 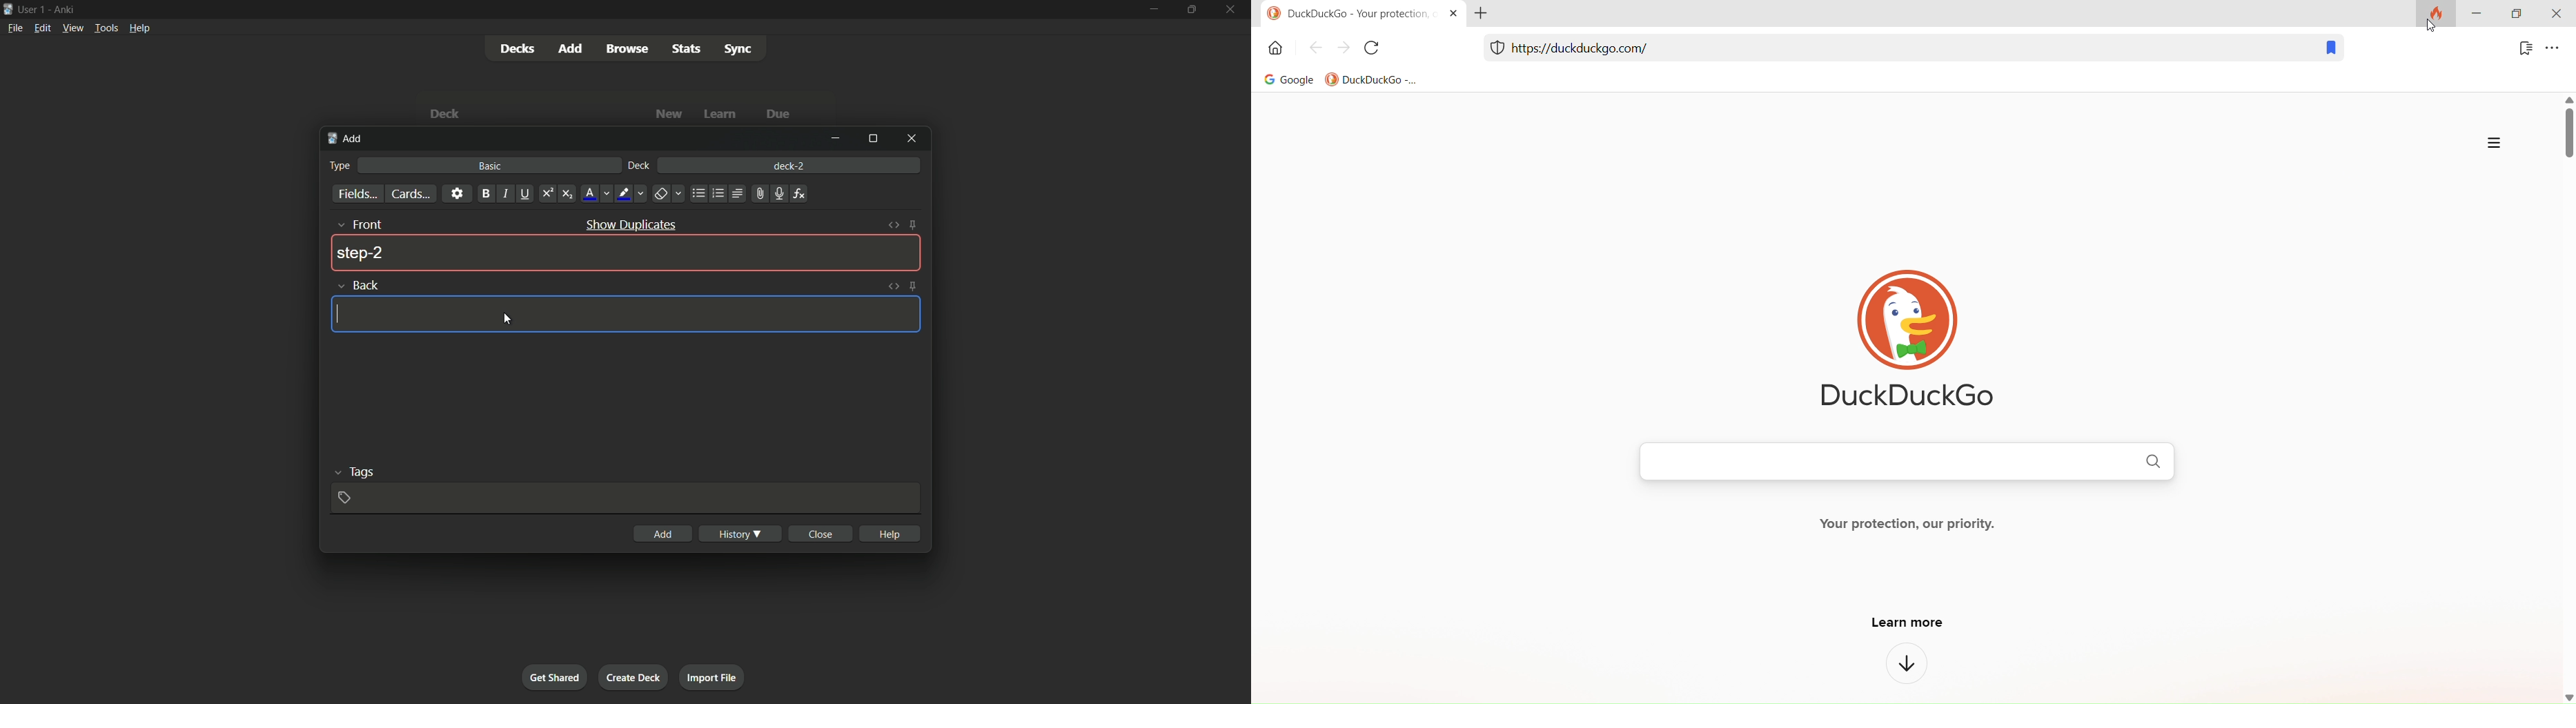 I want to click on stats, so click(x=686, y=48).